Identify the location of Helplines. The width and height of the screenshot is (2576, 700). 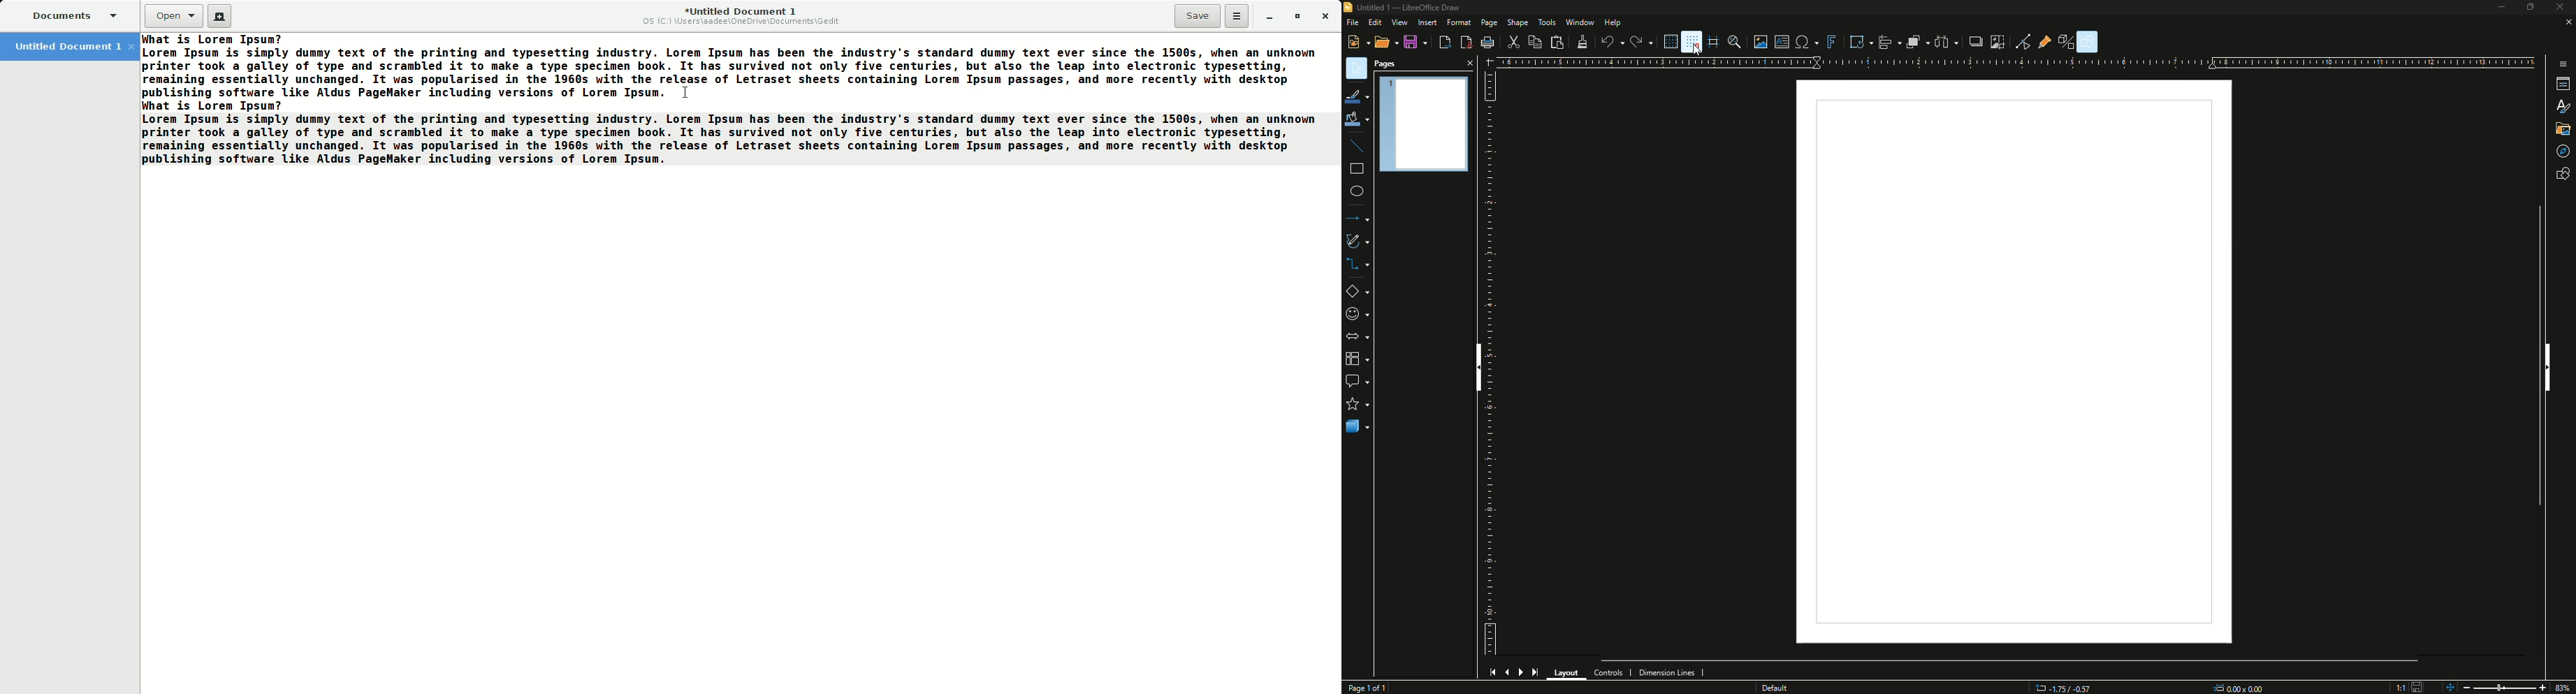
(1714, 42).